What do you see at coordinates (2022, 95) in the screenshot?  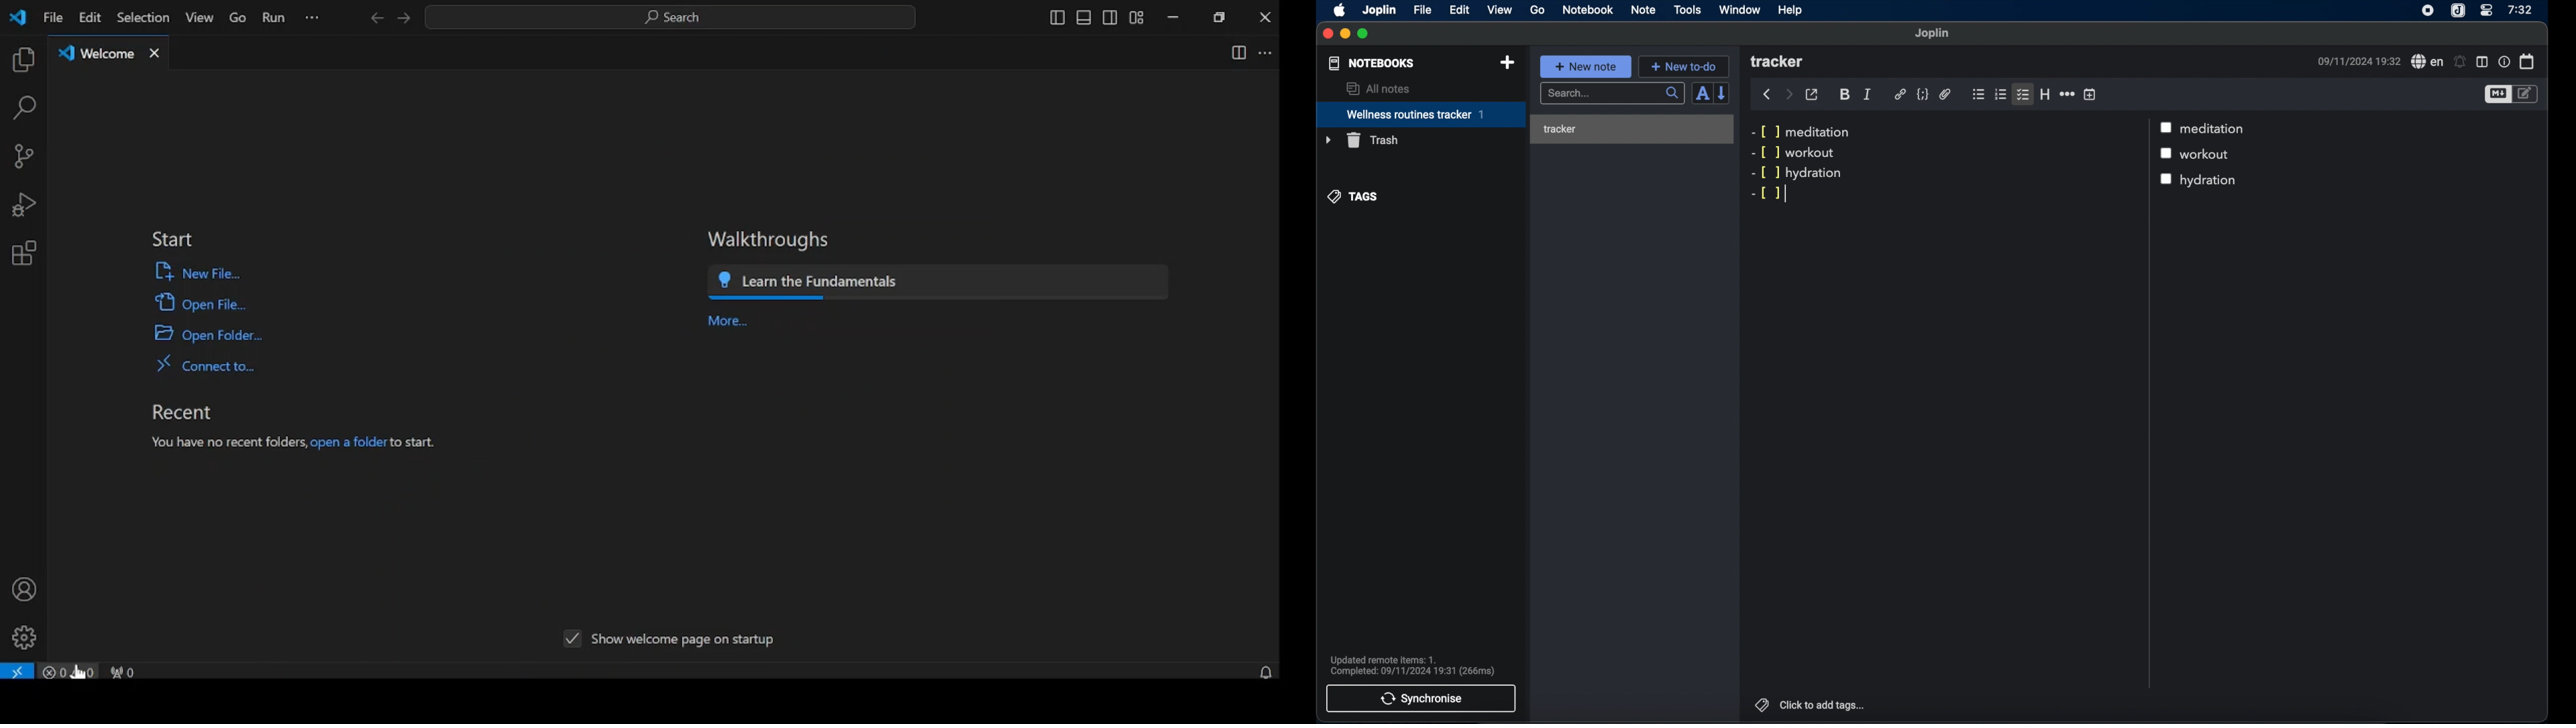 I see `checklist` at bounding box center [2022, 95].